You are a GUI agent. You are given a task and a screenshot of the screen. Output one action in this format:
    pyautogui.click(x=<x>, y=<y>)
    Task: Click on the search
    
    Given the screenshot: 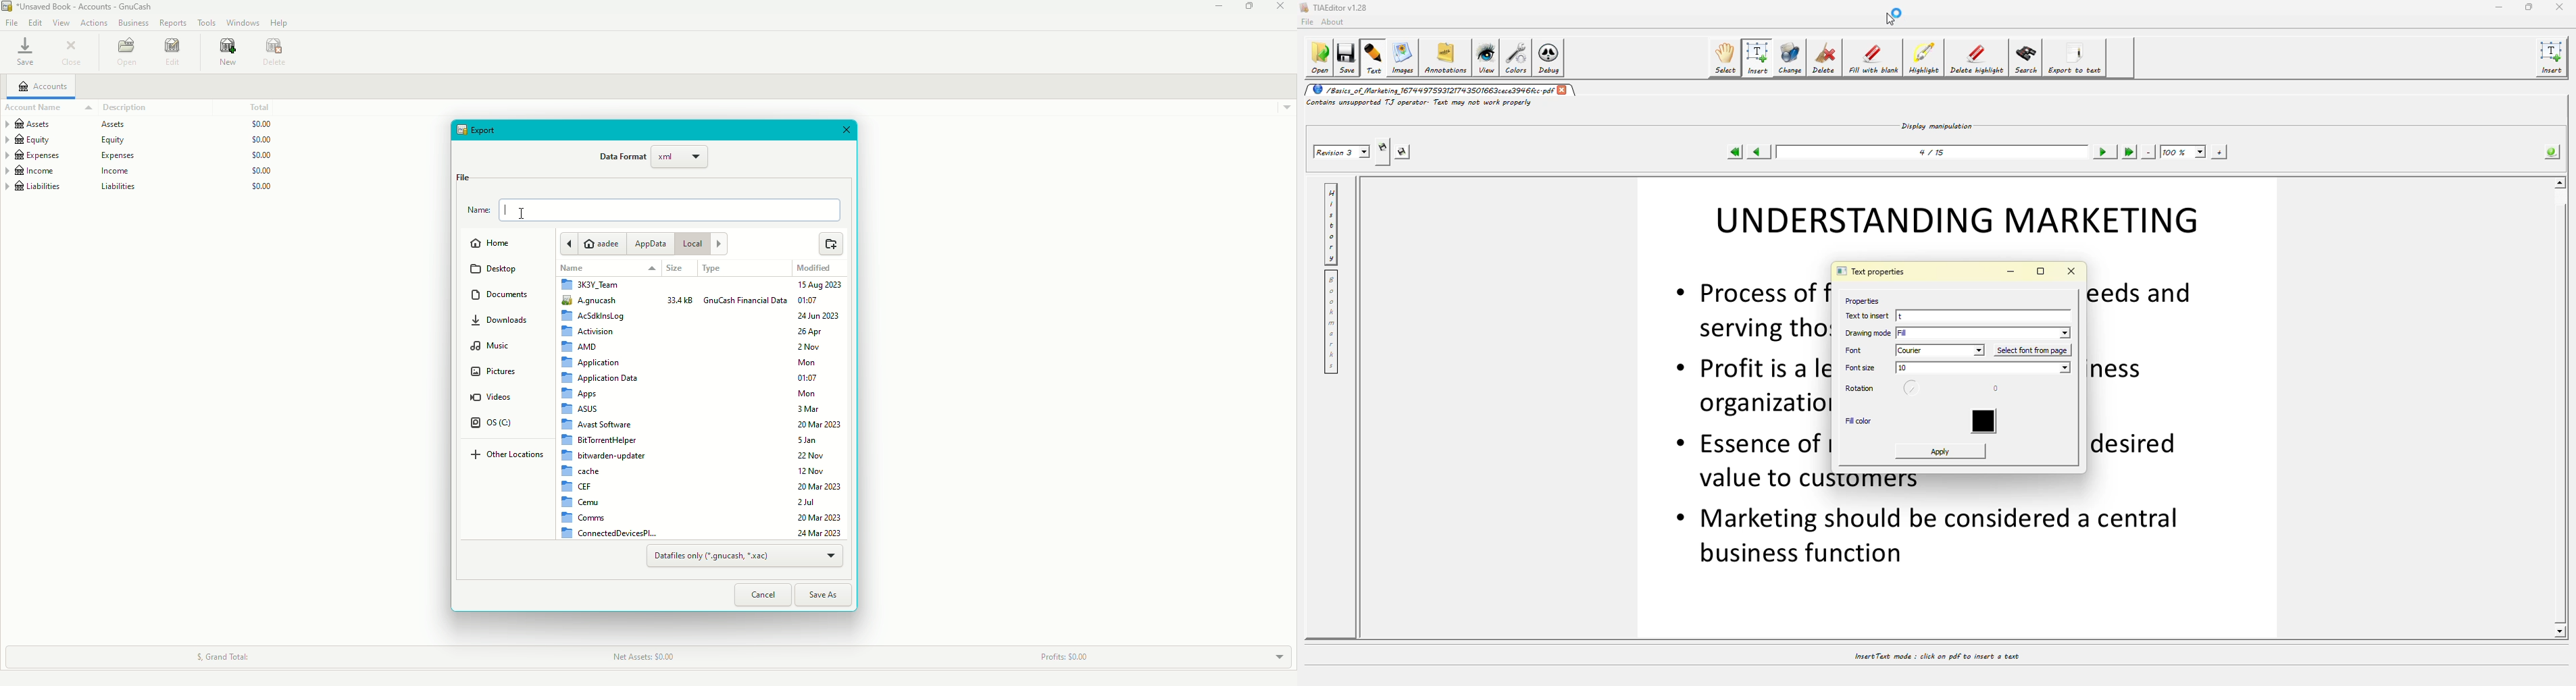 What is the action you would take?
    pyautogui.click(x=2026, y=59)
    